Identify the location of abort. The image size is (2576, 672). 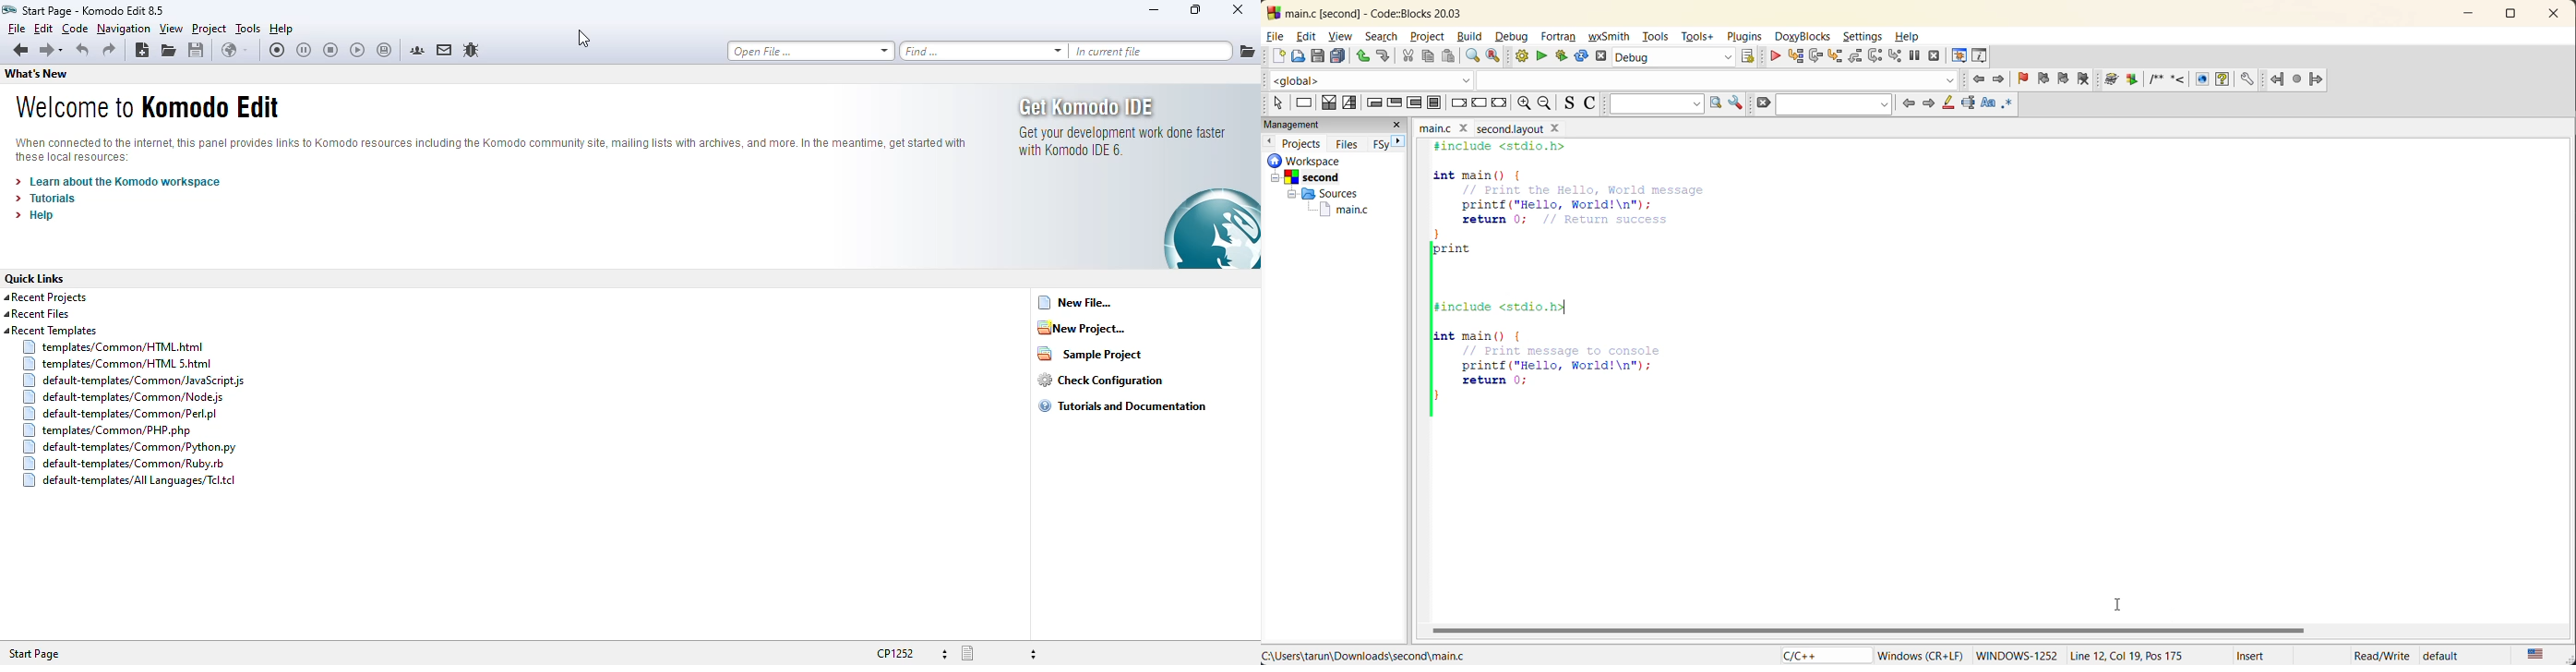
(1604, 56).